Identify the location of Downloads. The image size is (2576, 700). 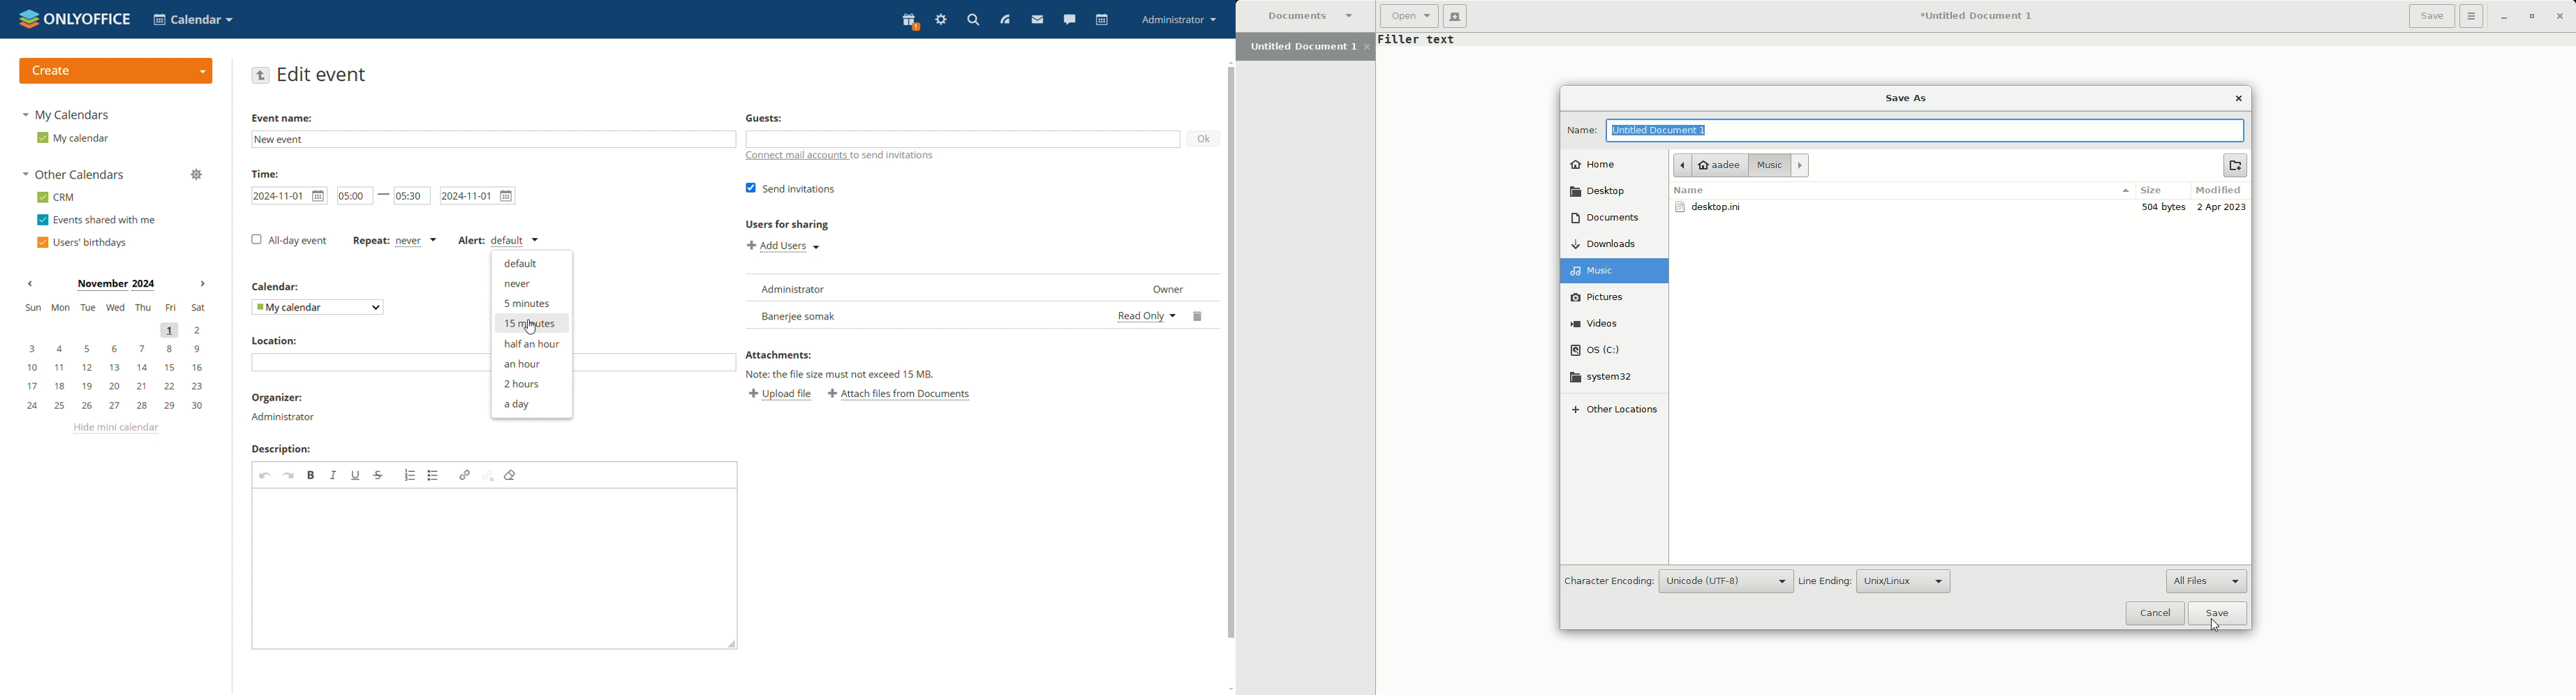
(1610, 244).